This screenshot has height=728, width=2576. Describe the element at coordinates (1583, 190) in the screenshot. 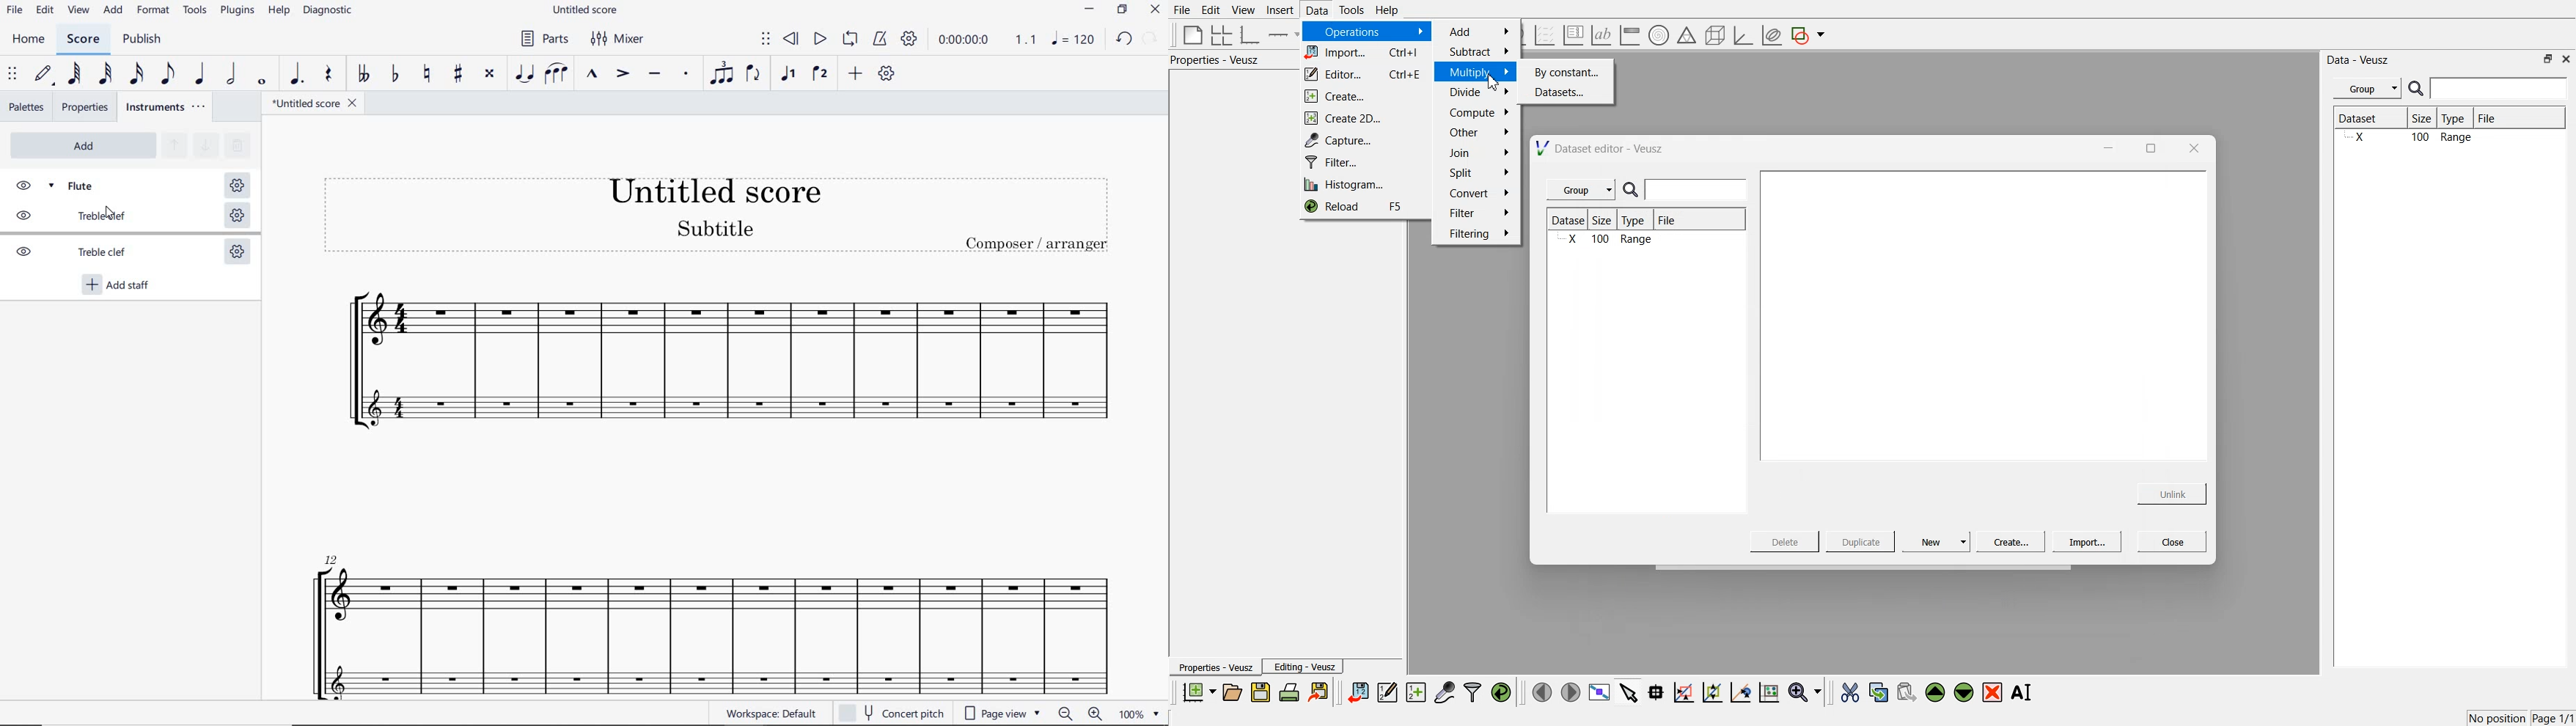

I see `Group |` at that location.